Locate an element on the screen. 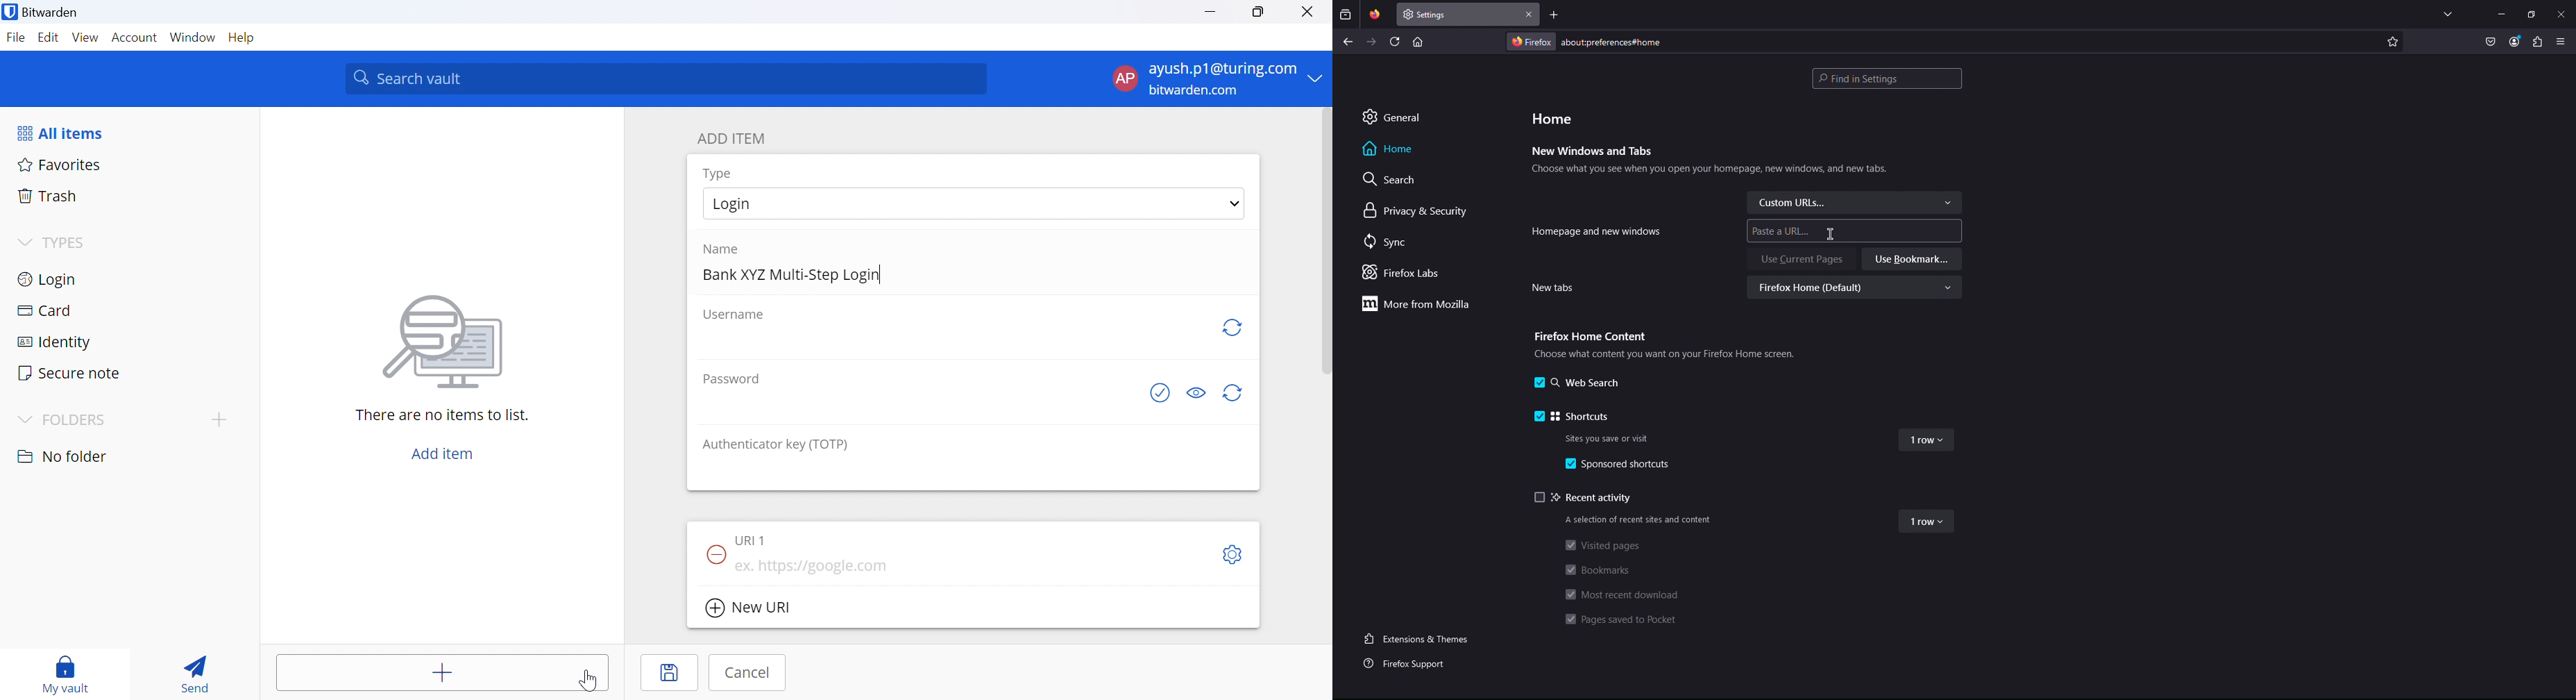  Settings is located at coordinates (1235, 554).